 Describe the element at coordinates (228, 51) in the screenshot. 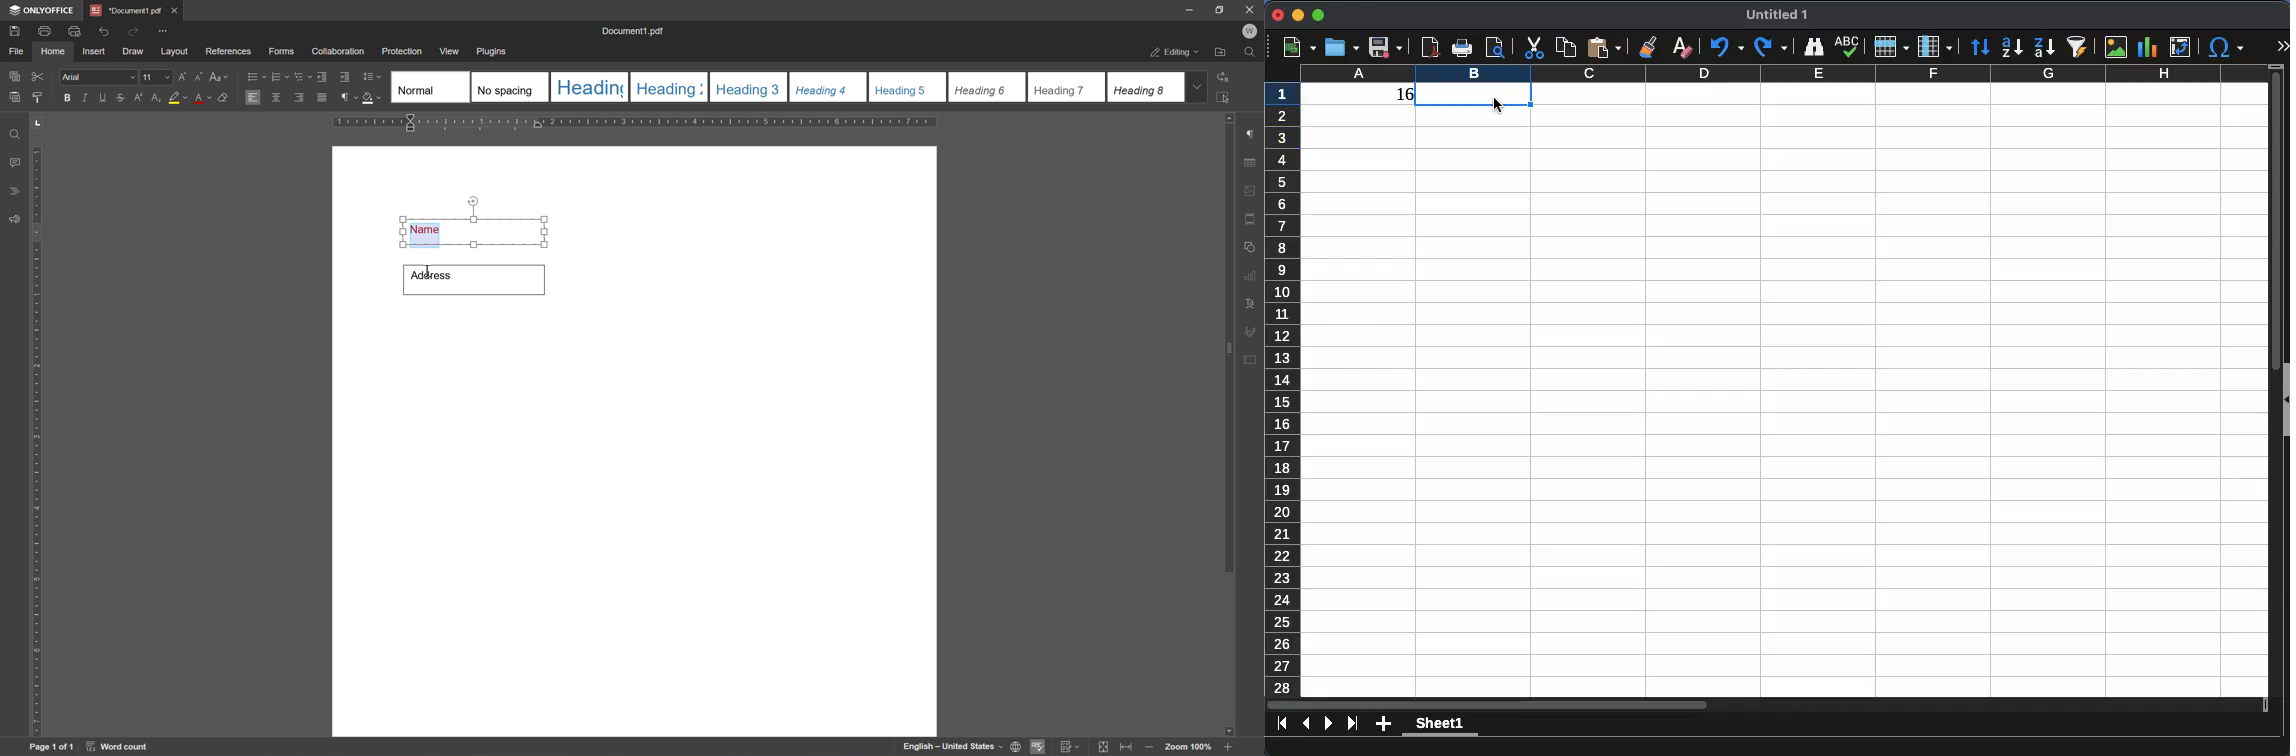

I see `references` at that location.